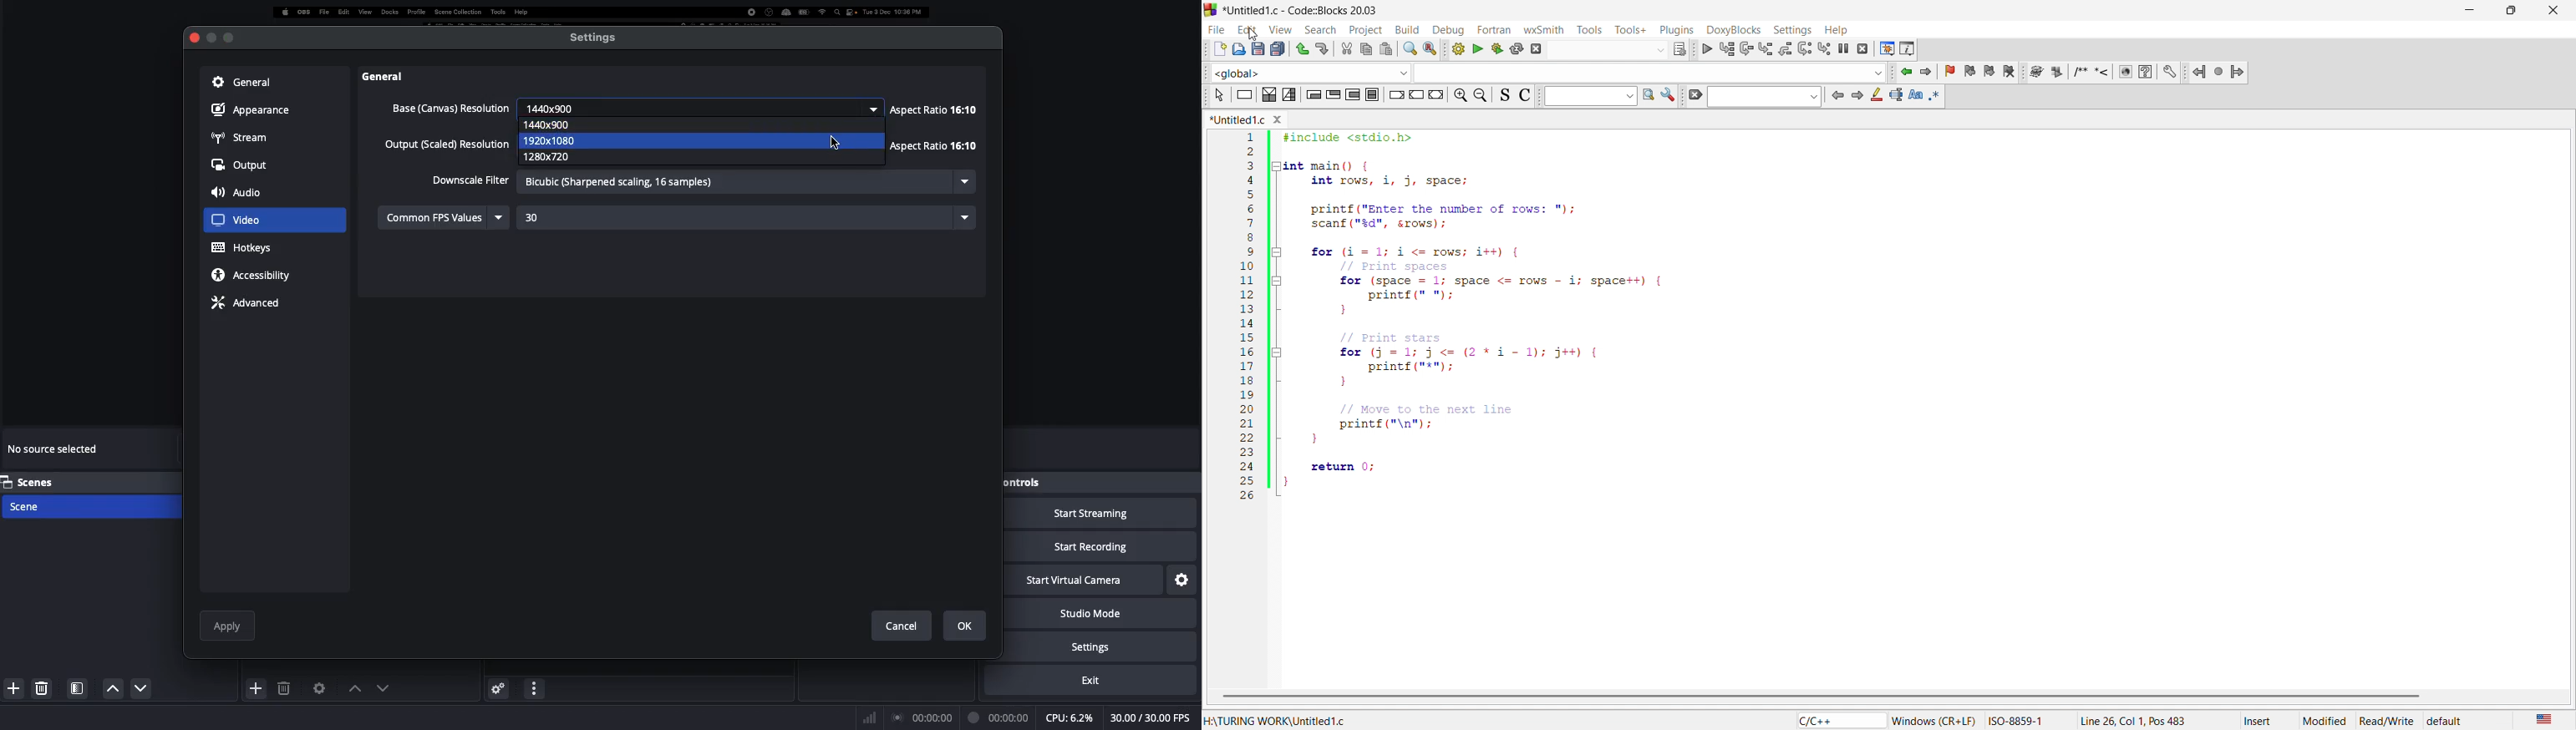  Describe the element at coordinates (1925, 74) in the screenshot. I see `jump forward` at that location.